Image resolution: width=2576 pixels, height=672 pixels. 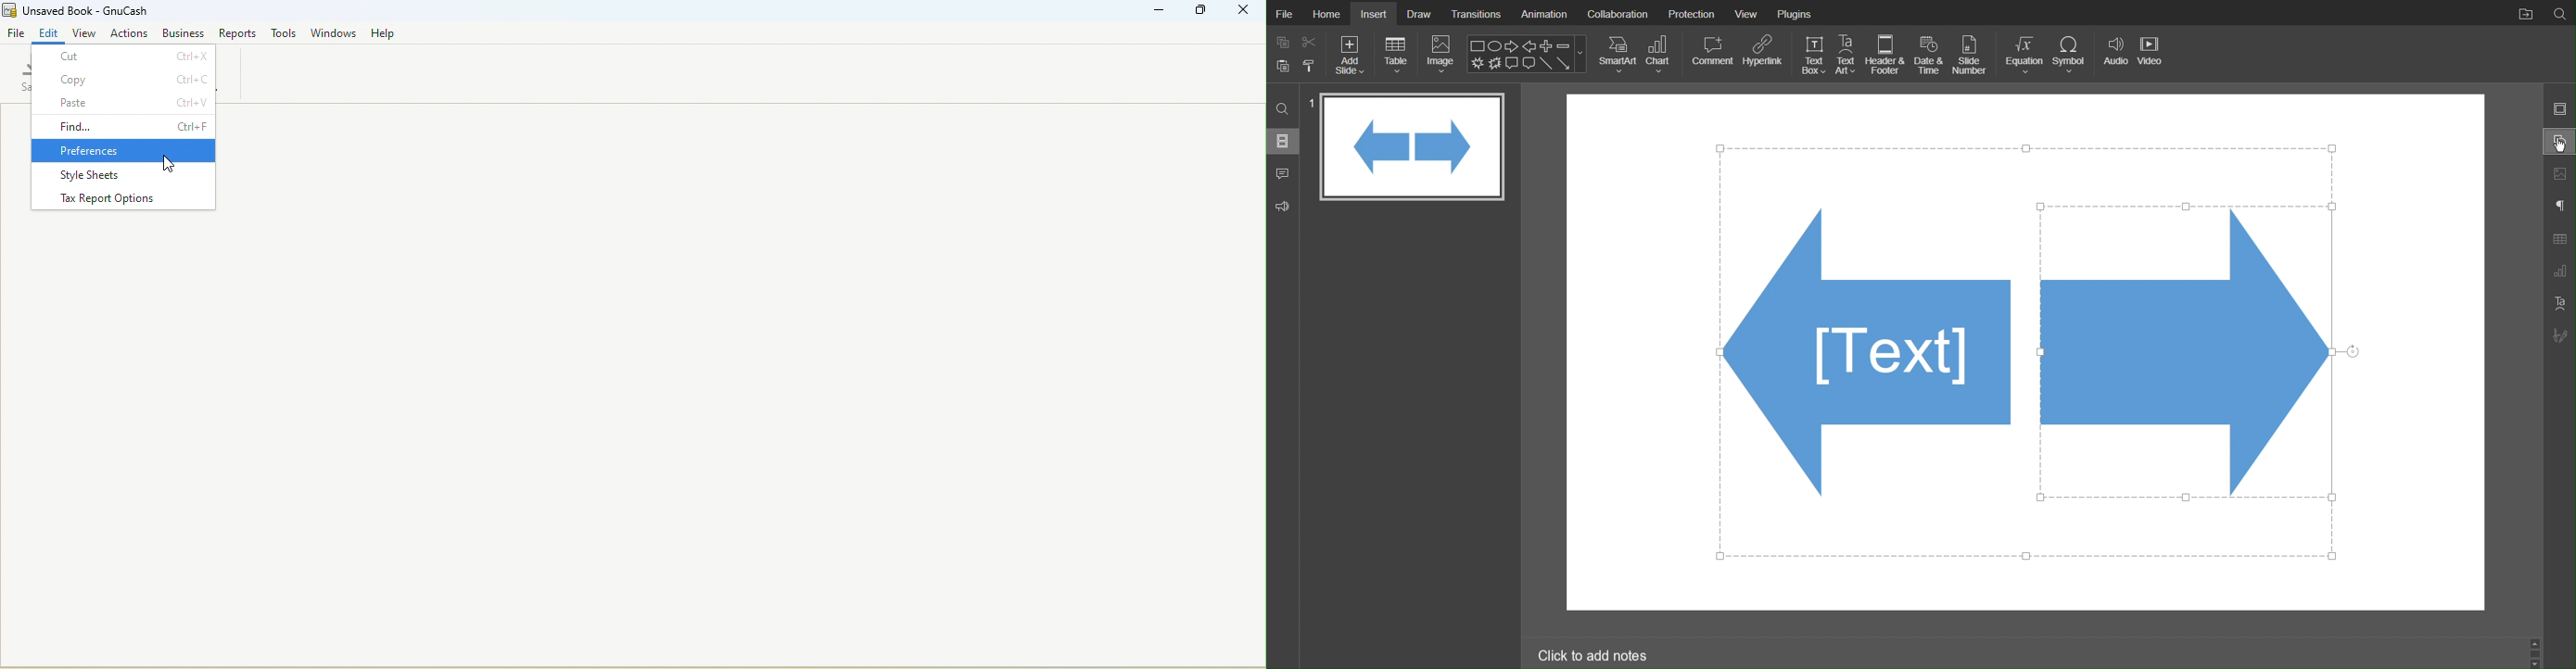 I want to click on Text Art, so click(x=2558, y=303).